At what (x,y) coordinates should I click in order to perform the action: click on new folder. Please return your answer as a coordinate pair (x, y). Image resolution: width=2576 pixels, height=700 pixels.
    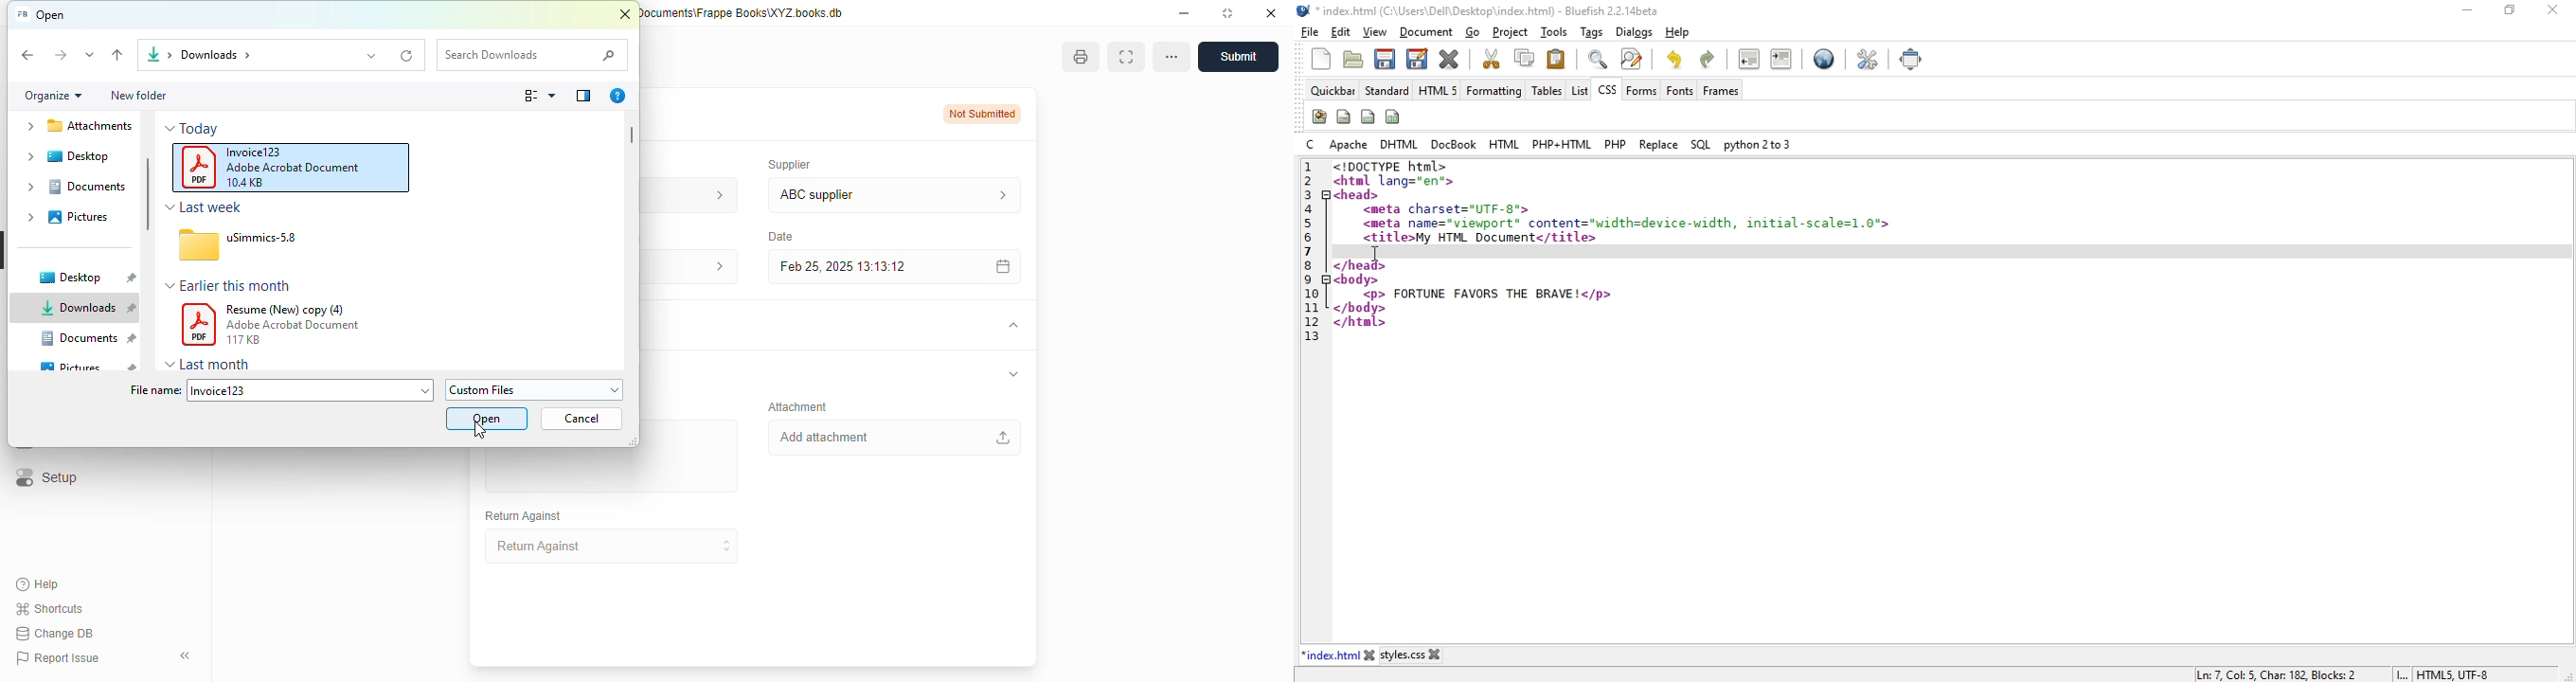
    Looking at the image, I should click on (137, 95).